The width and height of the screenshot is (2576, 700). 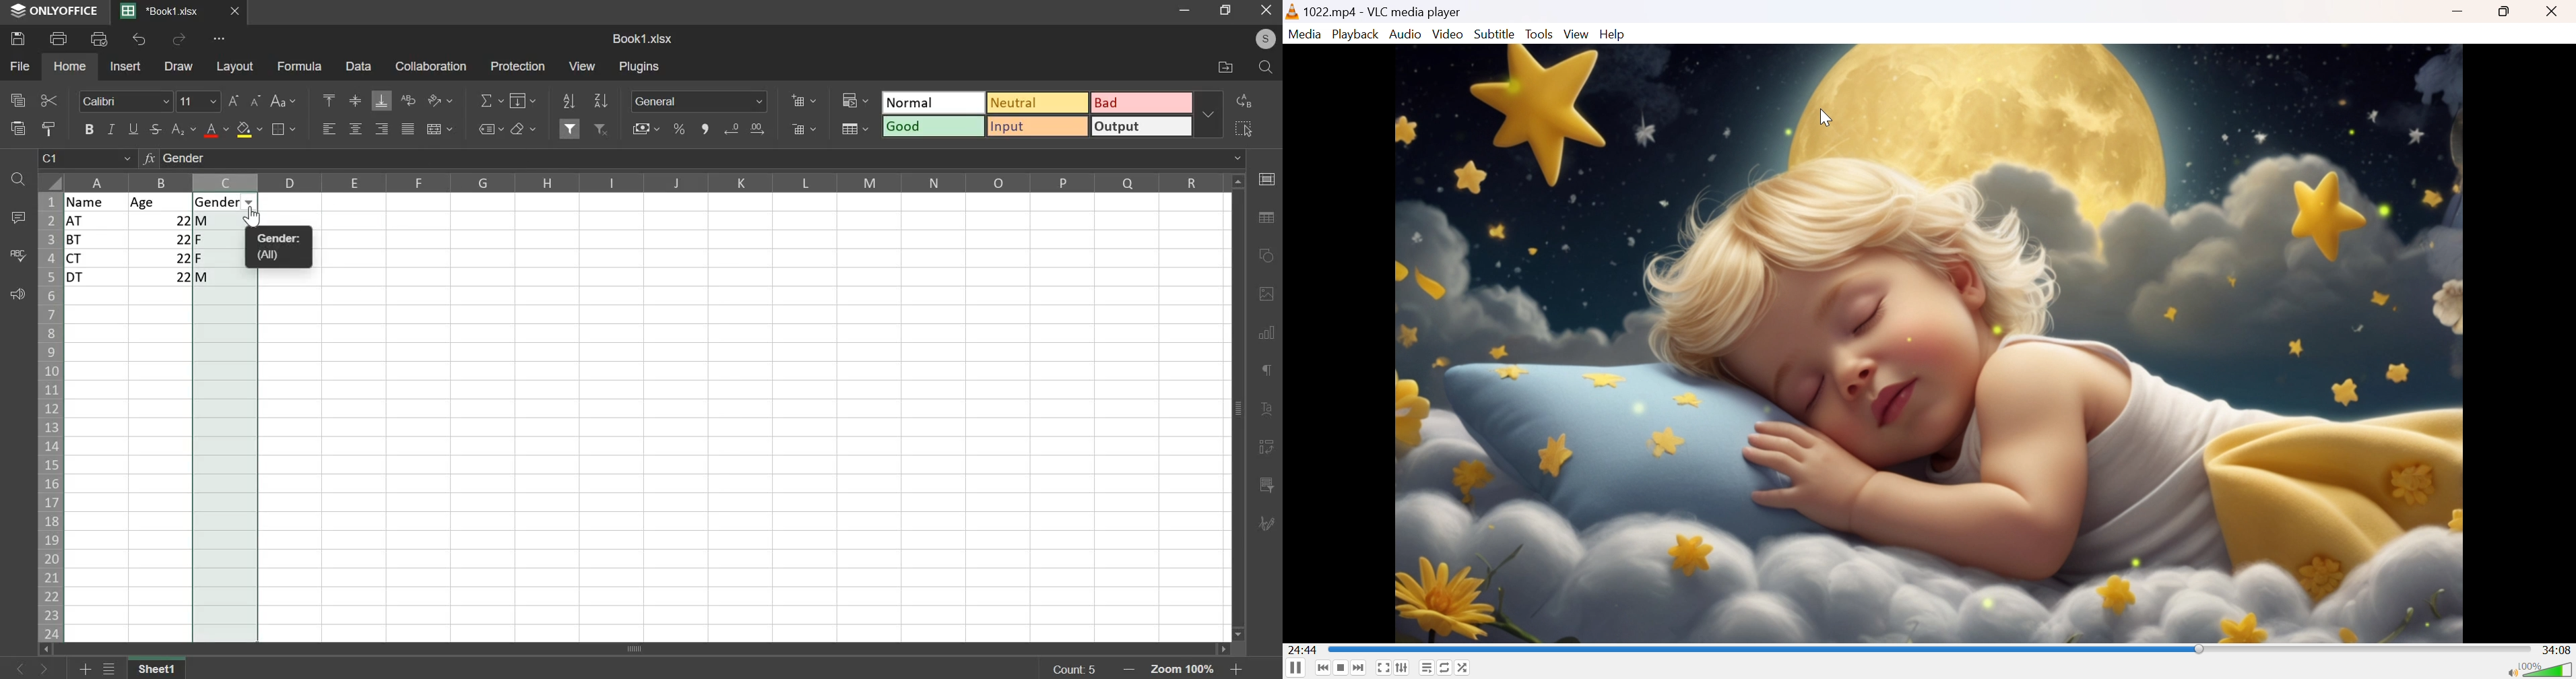 What do you see at coordinates (1264, 370) in the screenshot?
I see `paragraph` at bounding box center [1264, 370].